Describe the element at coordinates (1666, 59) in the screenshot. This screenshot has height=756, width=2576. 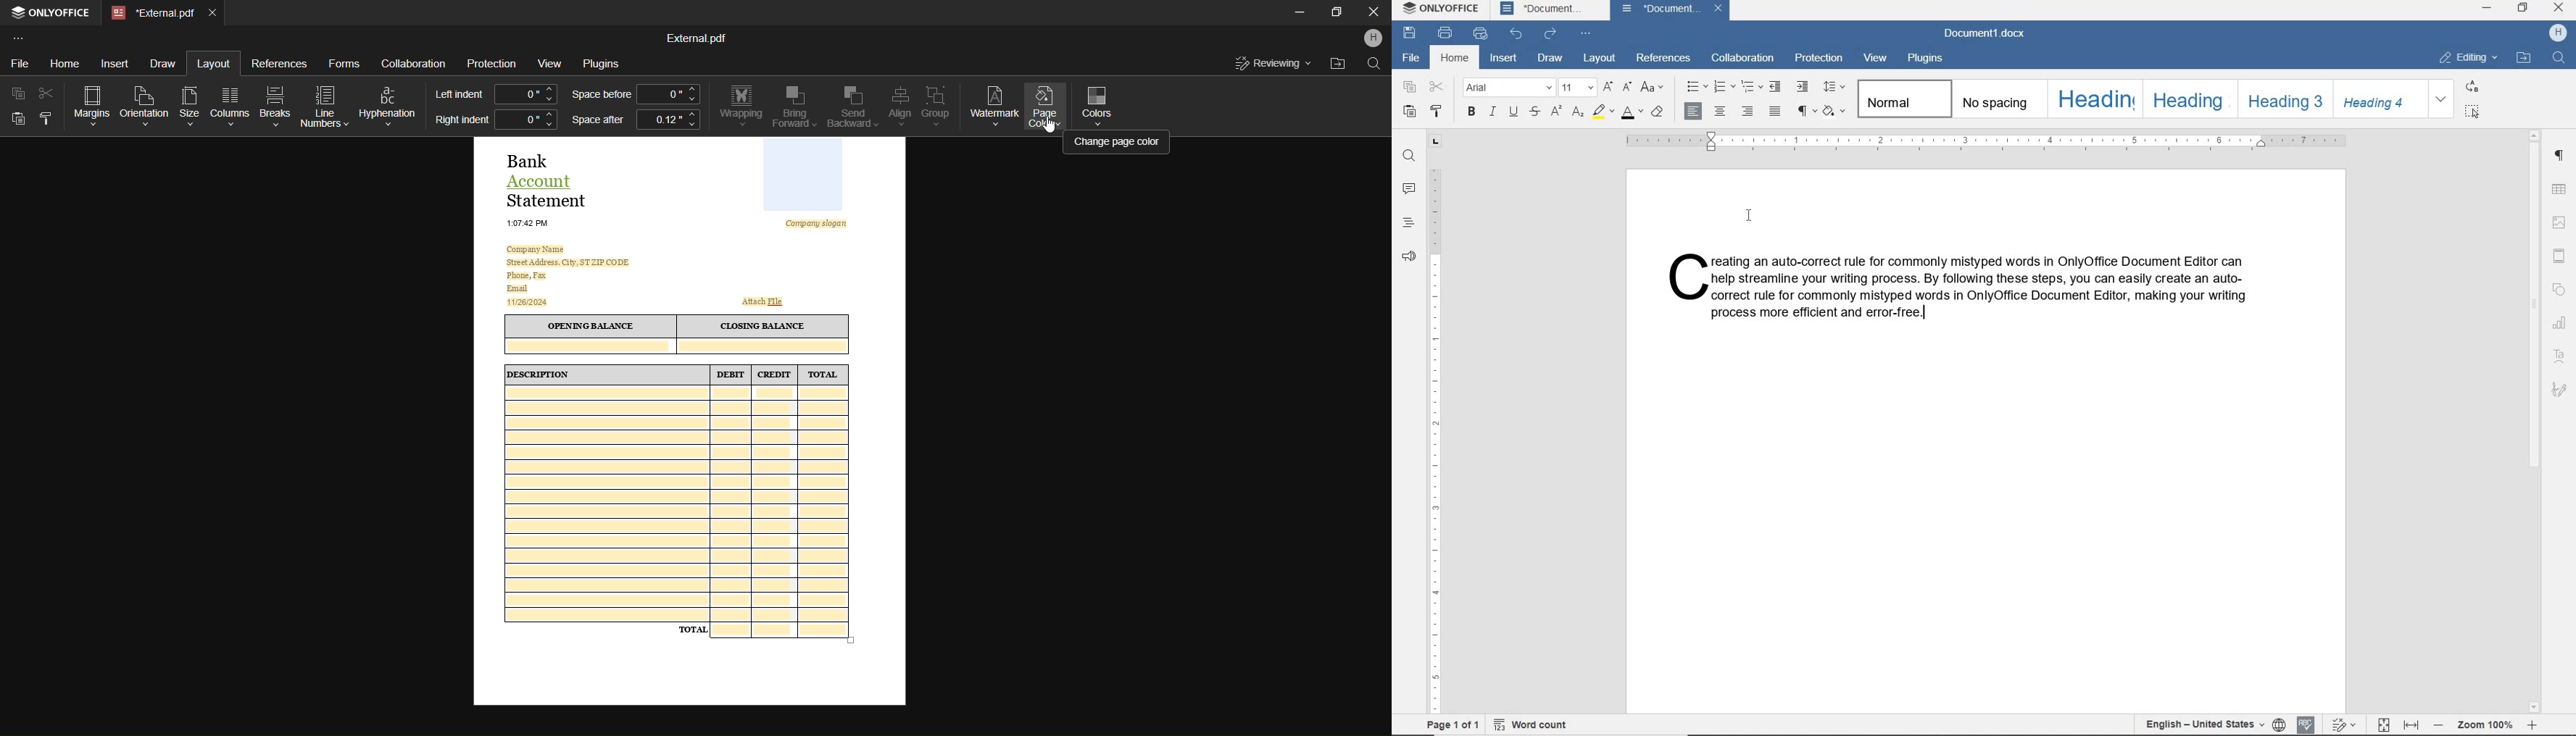
I see `REFERENCES` at that location.